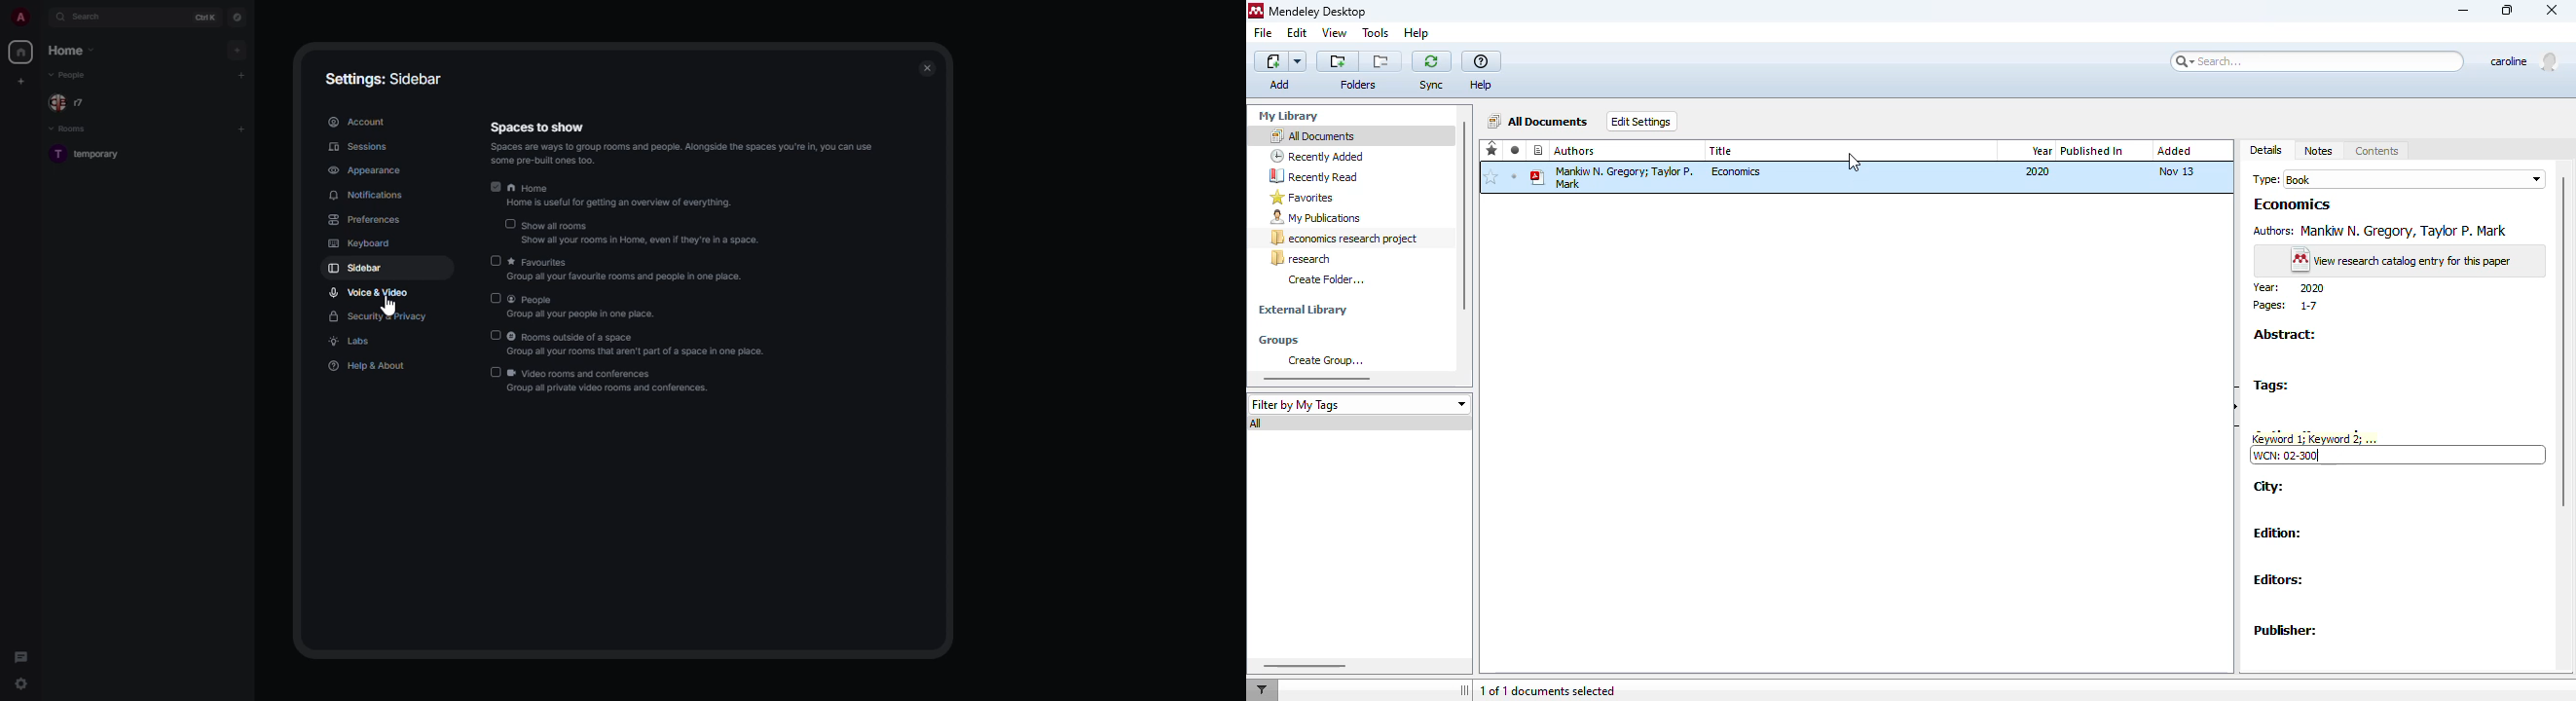 The image size is (2576, 728). Describe the element at coordinates (2286, 334) in the screenshot. I see `abstract` at that location.